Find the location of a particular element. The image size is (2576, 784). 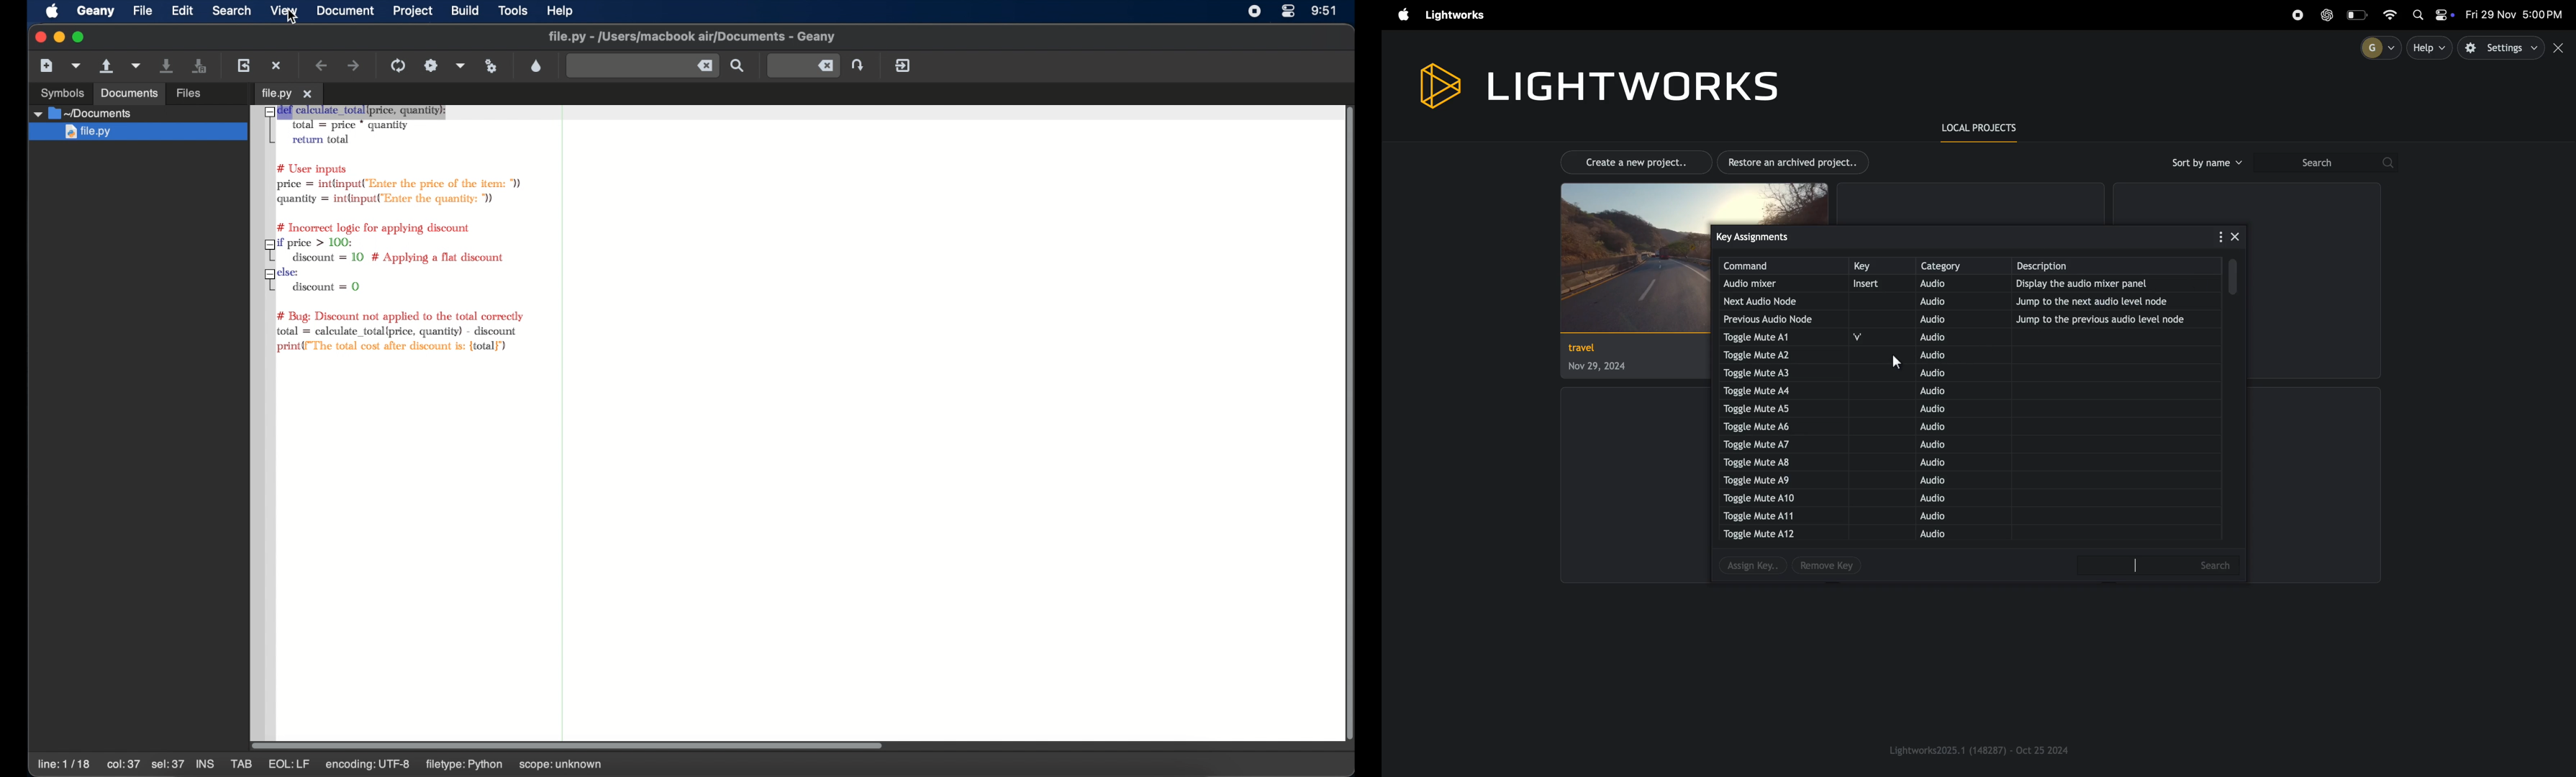

documents is located at coordinates (130, 94).